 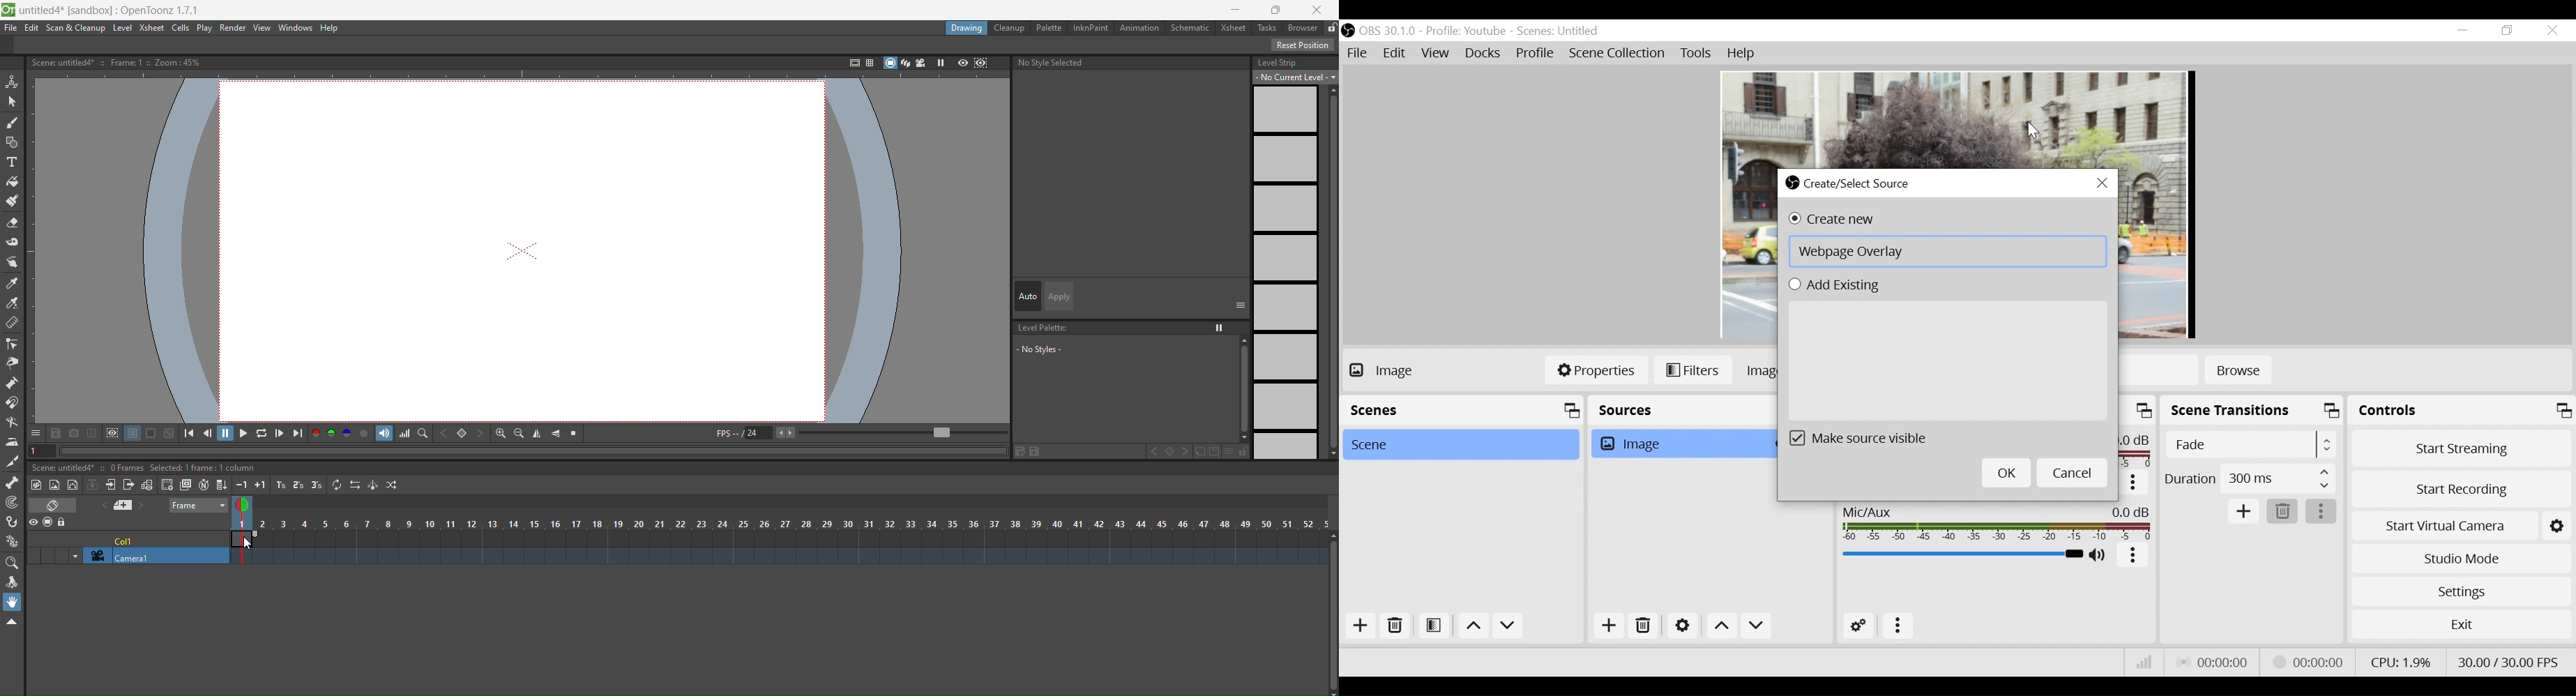 I want to click on Properties, so click(x=1597, y=371).